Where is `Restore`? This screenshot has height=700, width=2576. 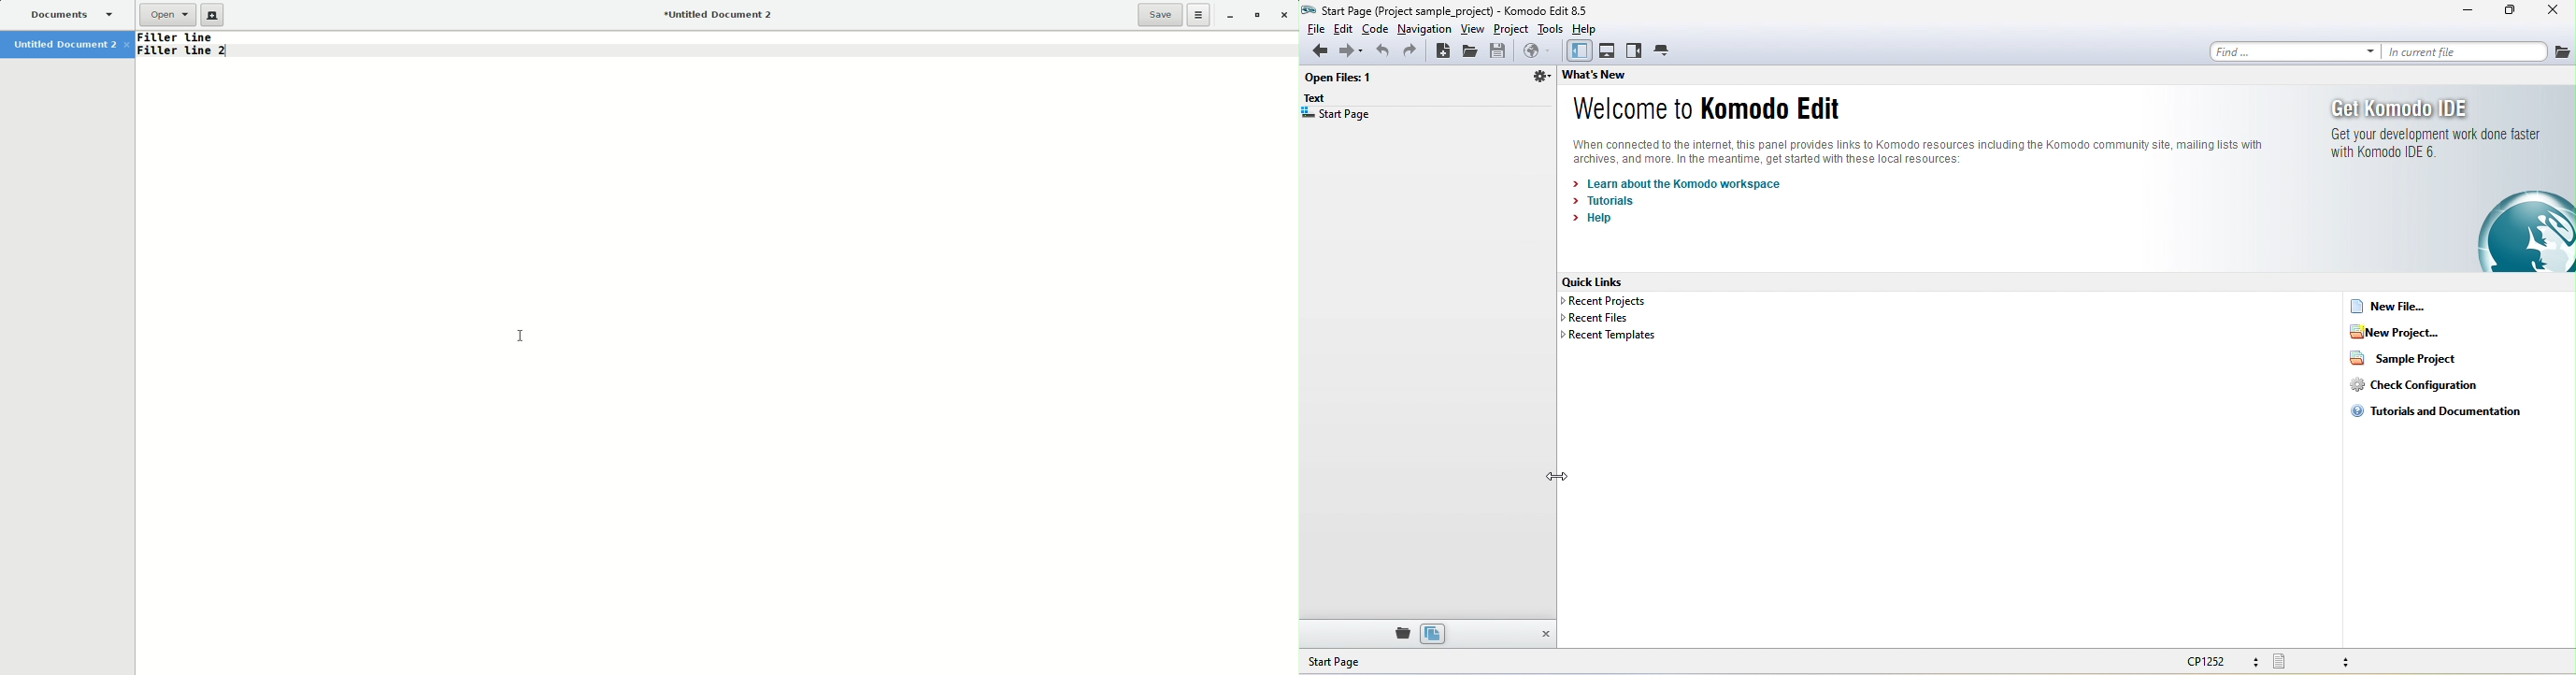 Restore is located at coordinates (1256, 16).